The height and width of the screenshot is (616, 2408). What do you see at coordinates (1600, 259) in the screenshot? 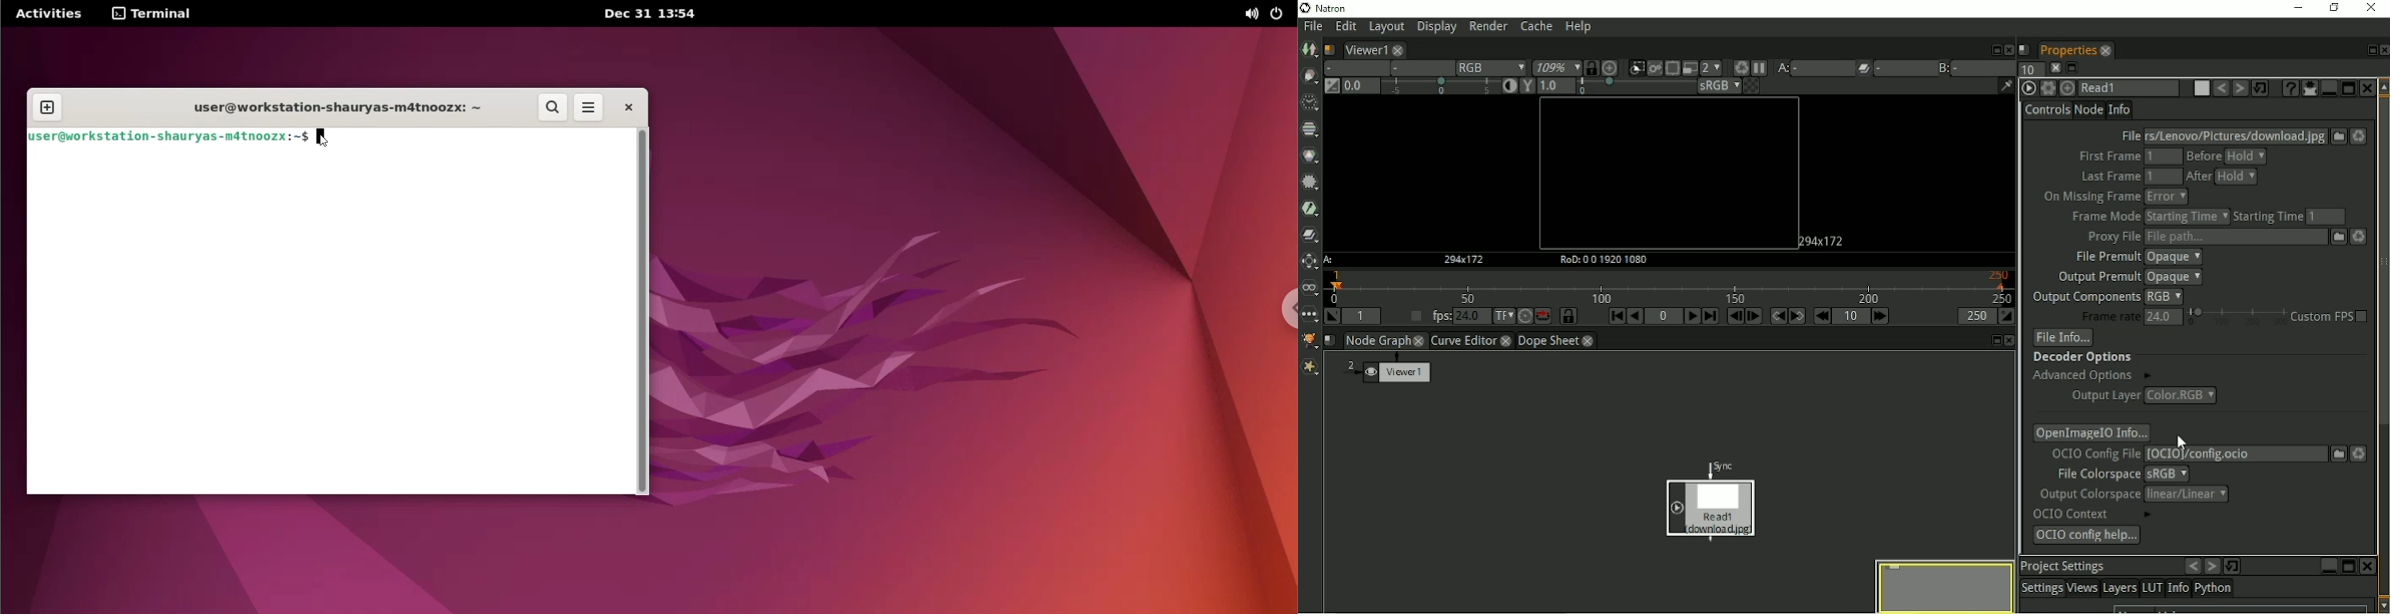
I see `RoD` at bounding box center [1600, 259].